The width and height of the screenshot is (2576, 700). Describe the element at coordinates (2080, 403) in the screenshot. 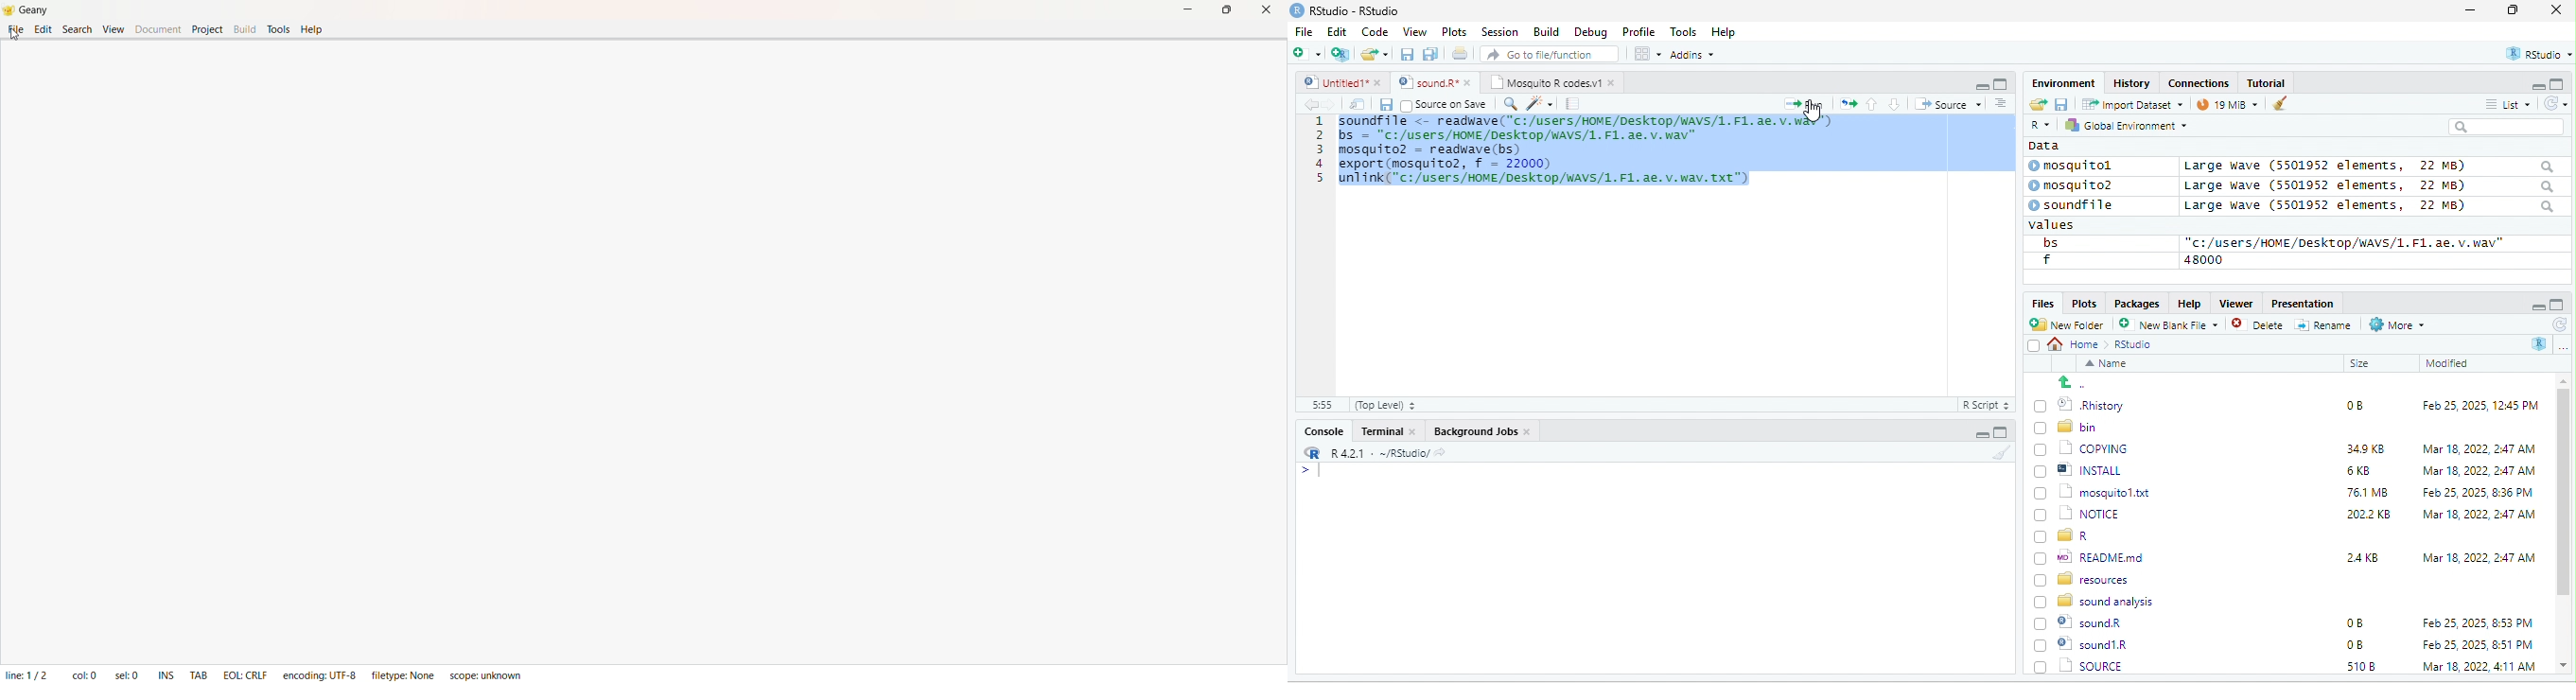

I see `© Rhistory` at that location.